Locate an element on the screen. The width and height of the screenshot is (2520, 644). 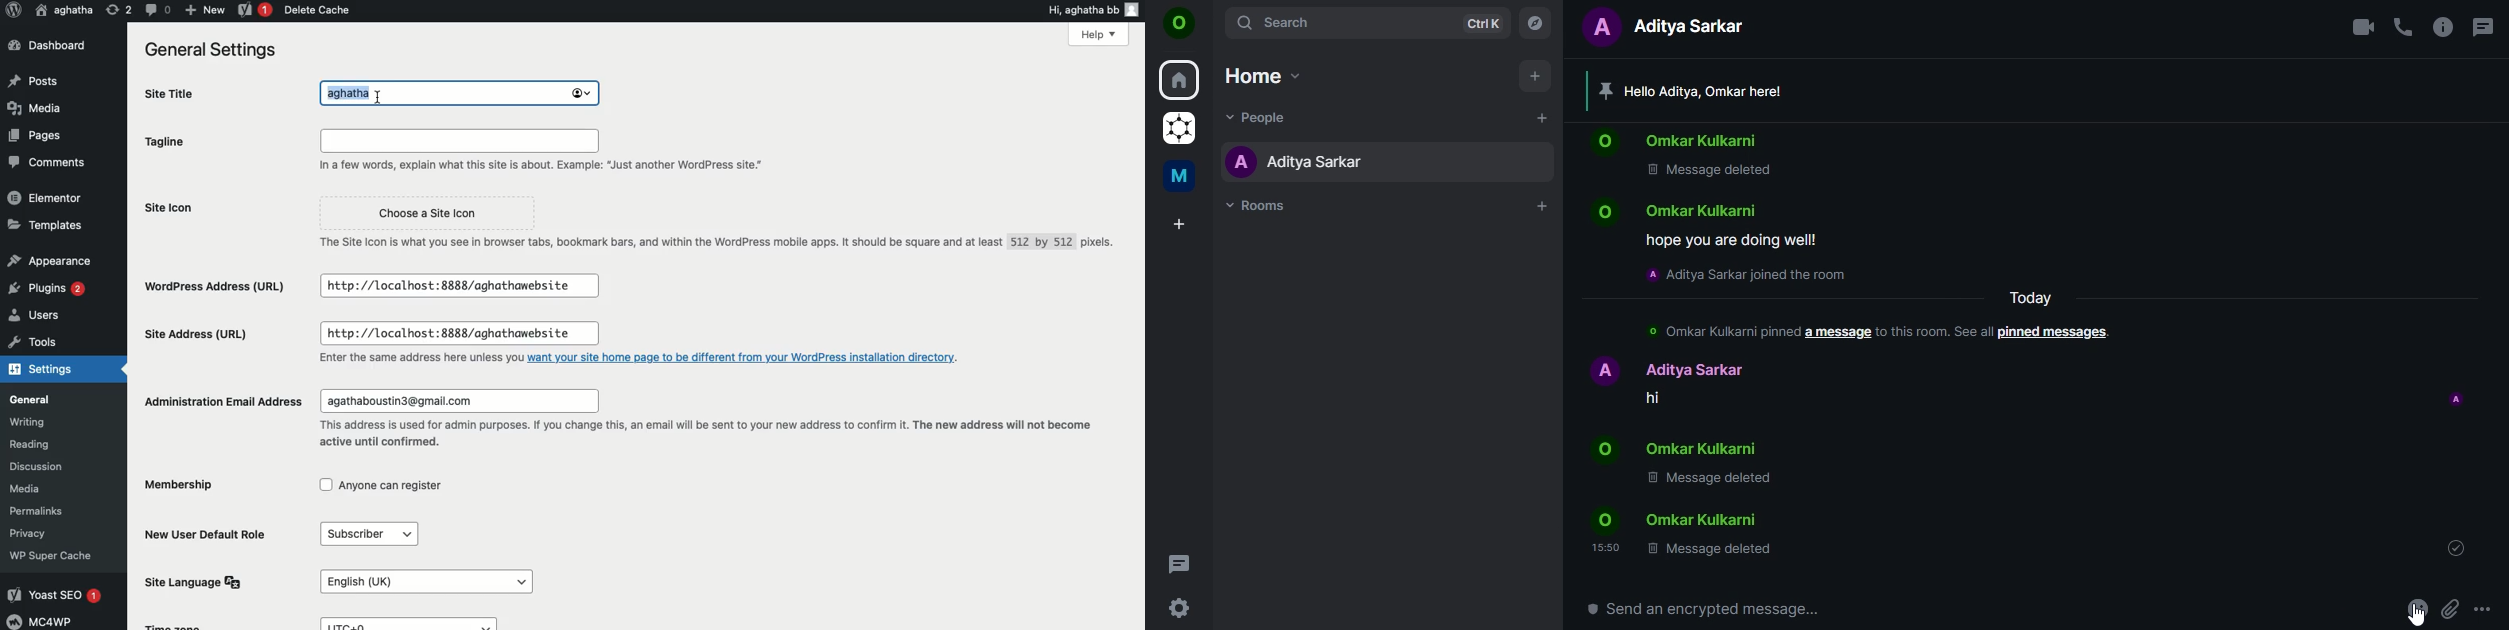
more options is located at coordinates (2486, 610).